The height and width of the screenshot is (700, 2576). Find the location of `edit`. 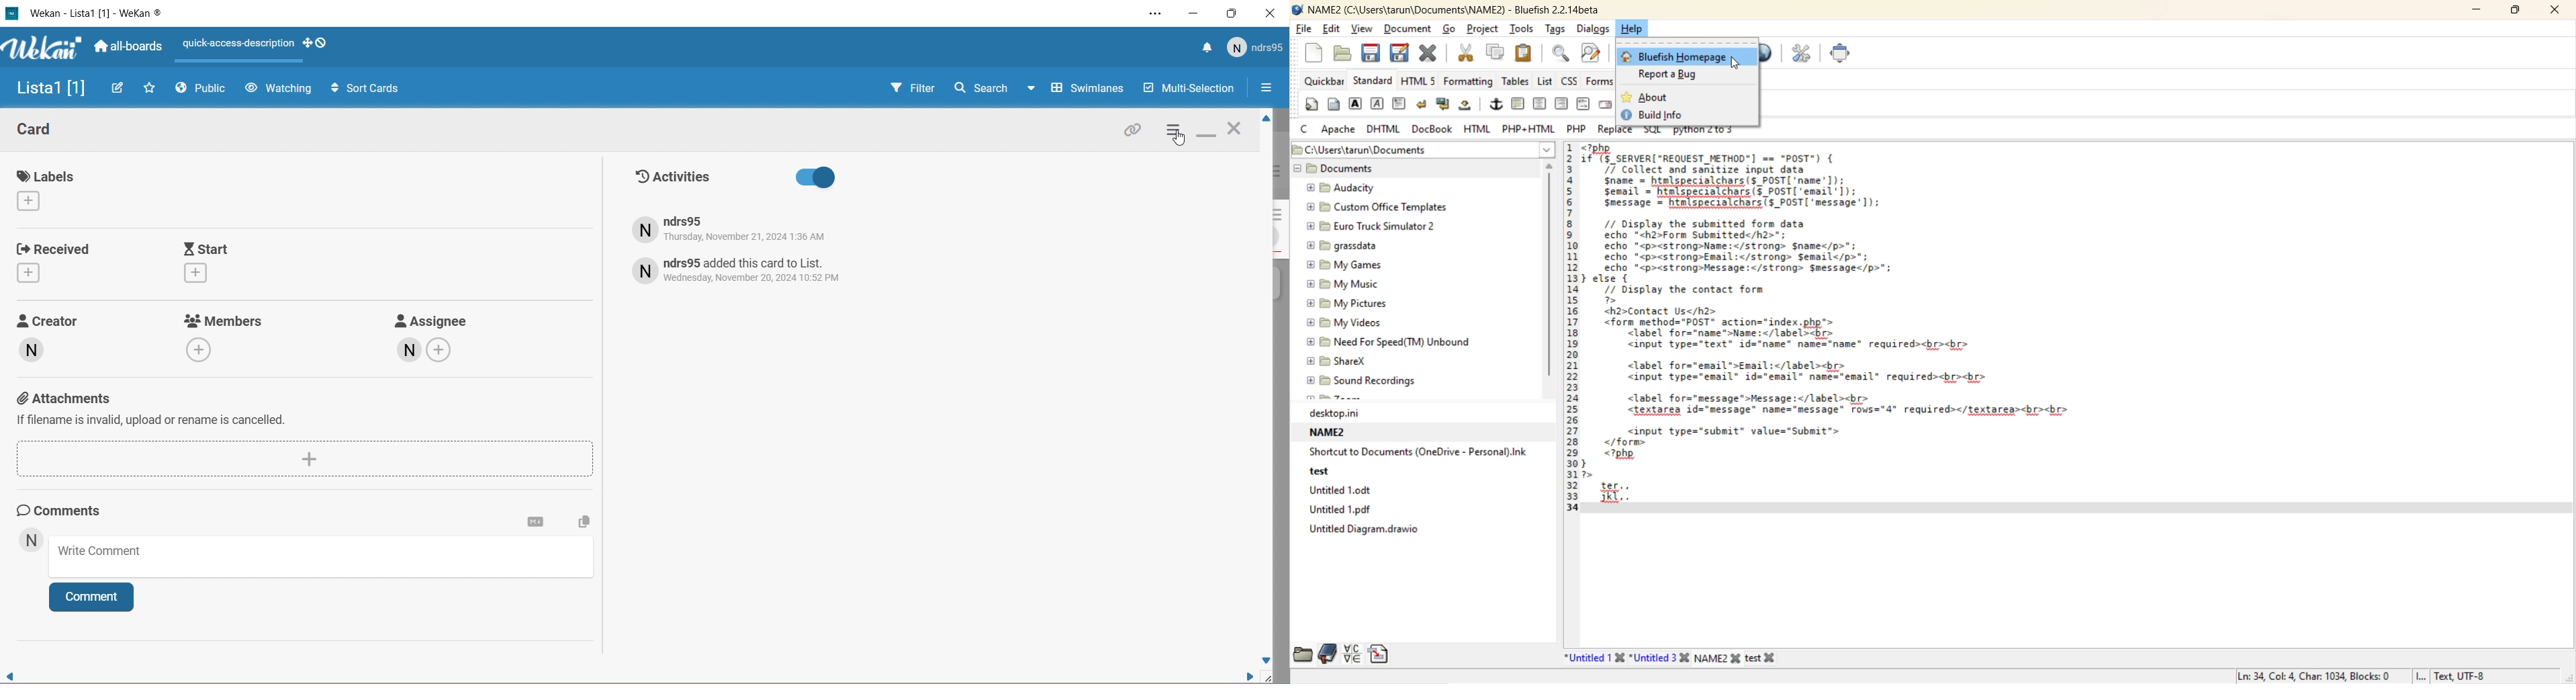

edit is located at coordinates (1330, 28).